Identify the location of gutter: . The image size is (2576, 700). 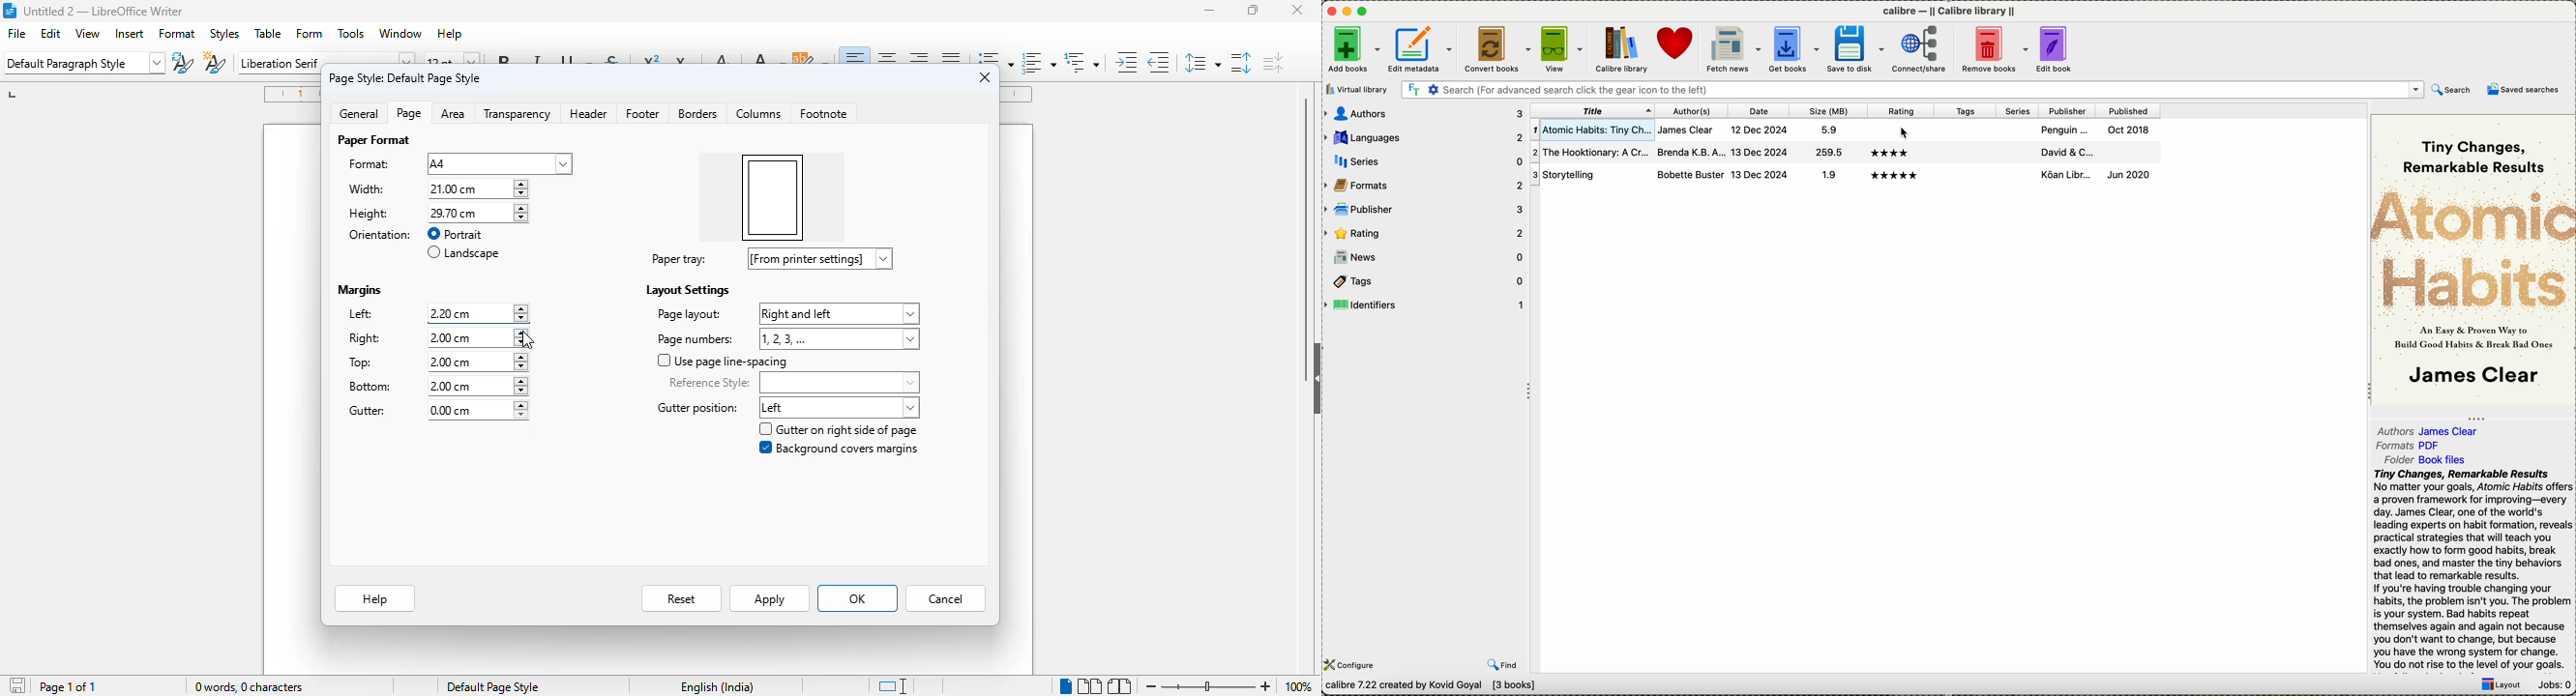
(369, 411).